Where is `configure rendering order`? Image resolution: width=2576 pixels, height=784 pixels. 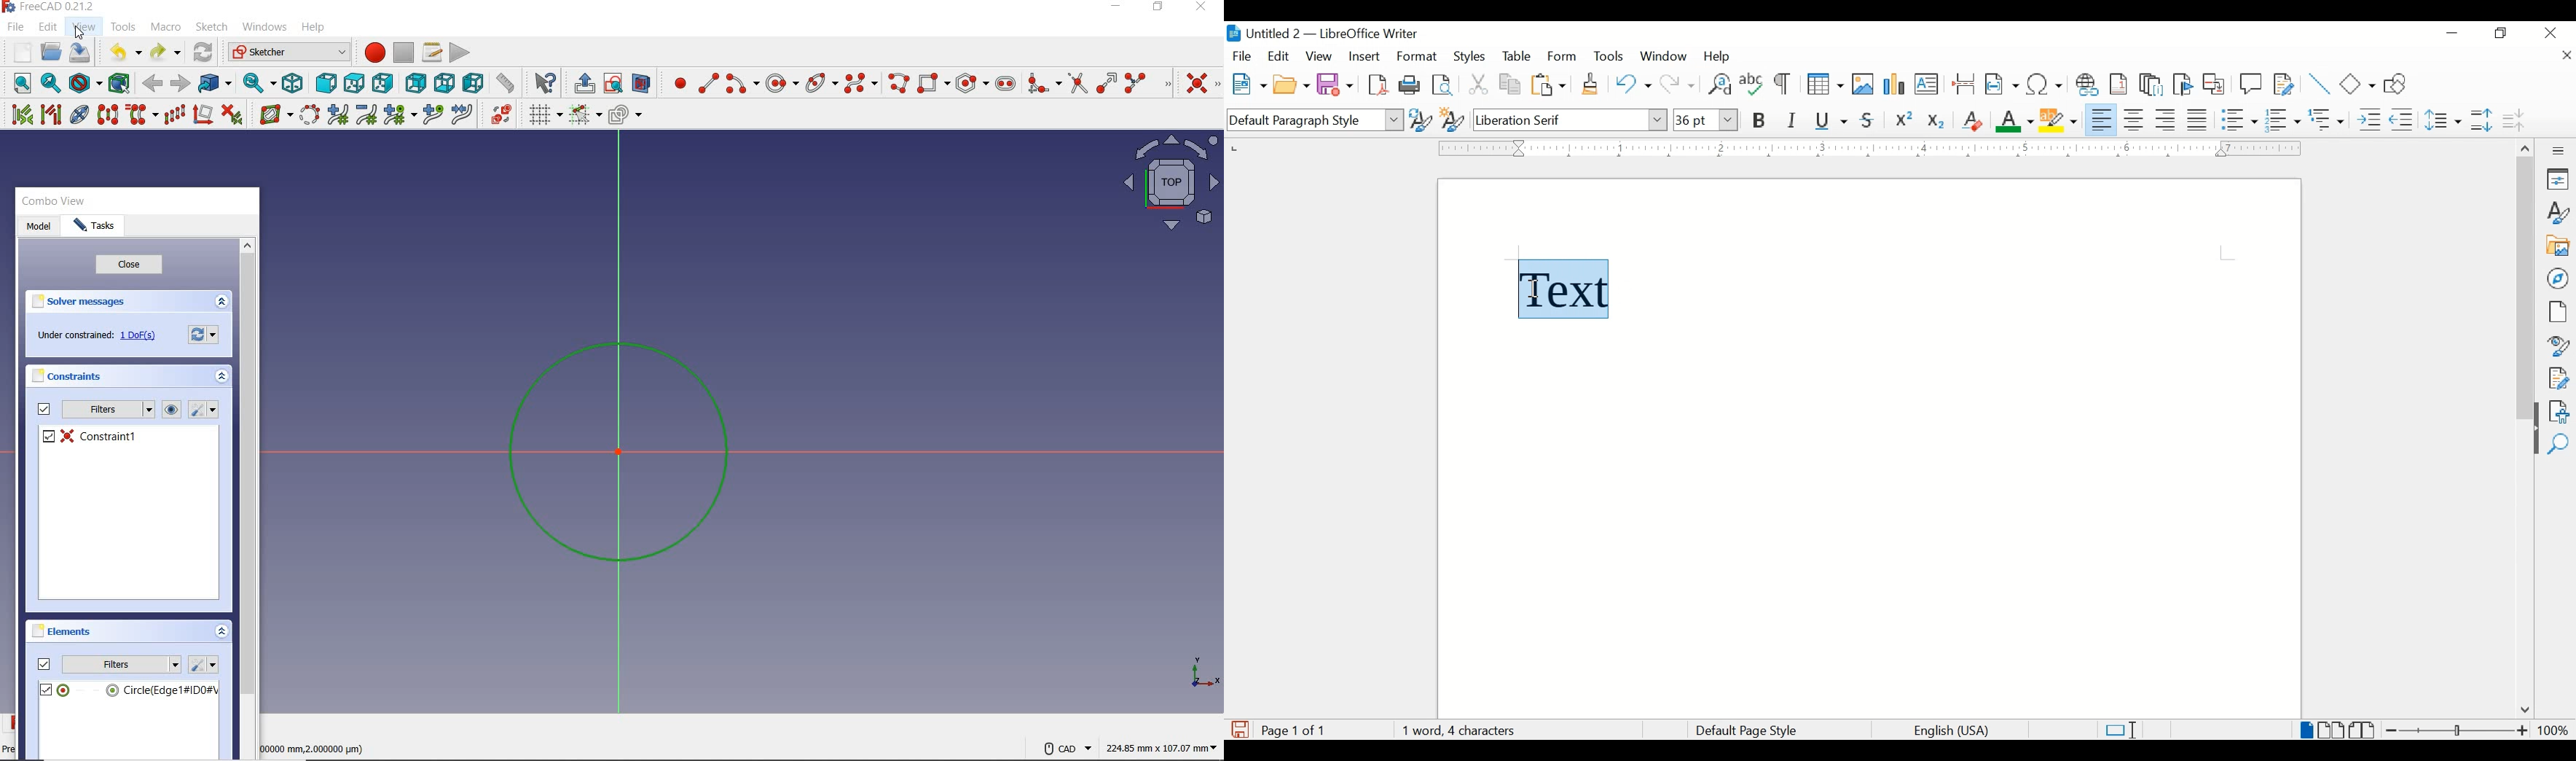 configure rendering order is located at coordinates (626, 114).